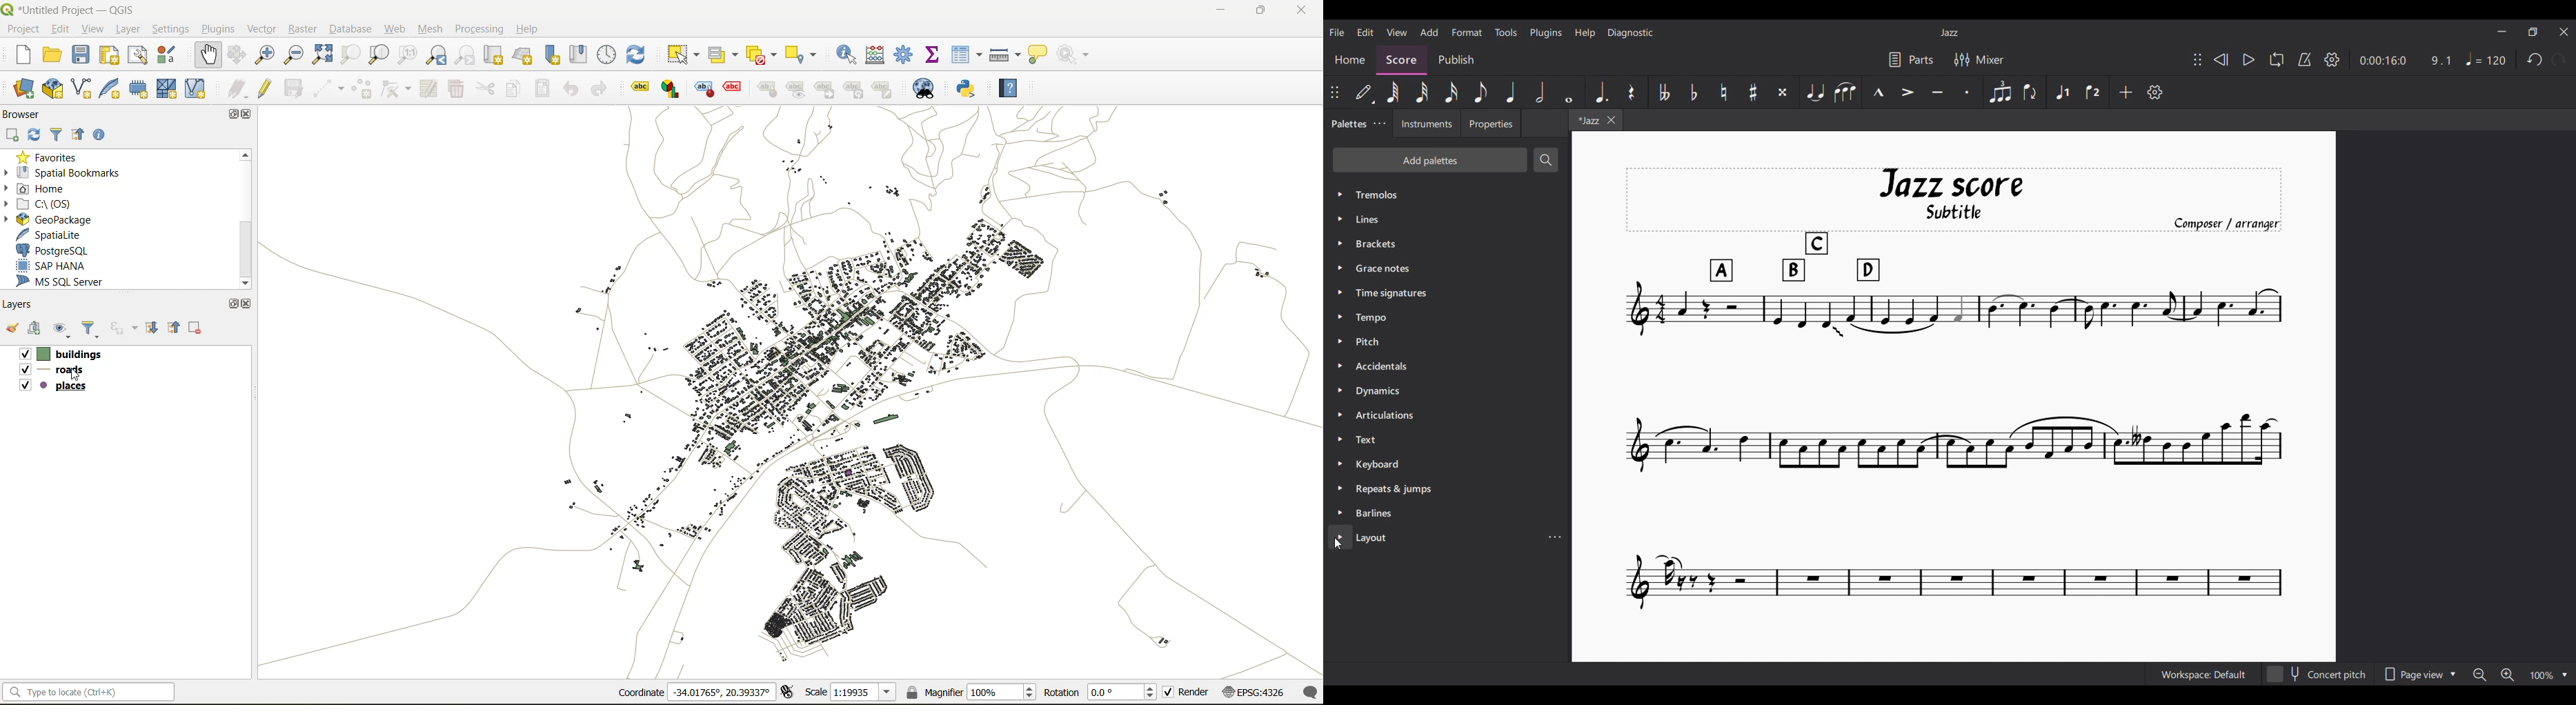 Image resolution: width=2576 pixels, height=728 pixels. I want to click on Half note, so click(1540, 92).